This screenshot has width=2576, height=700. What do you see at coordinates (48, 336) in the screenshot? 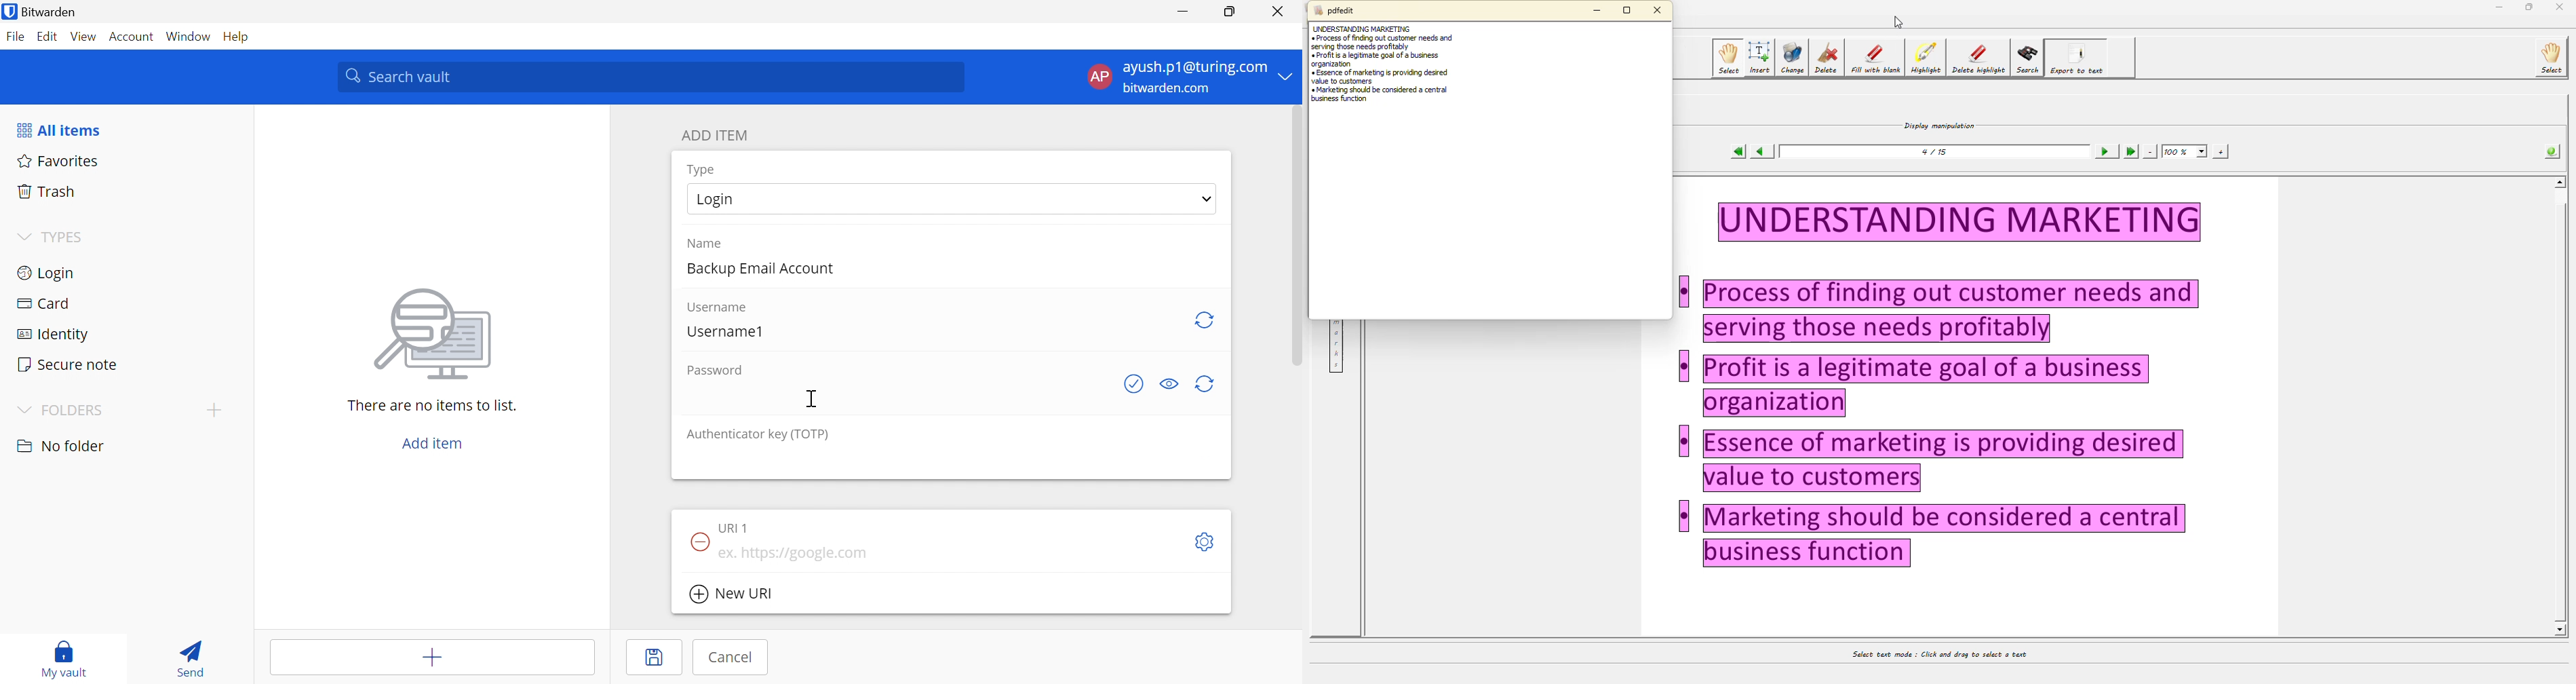
I see `Identity` at bounding box center [48, 336].